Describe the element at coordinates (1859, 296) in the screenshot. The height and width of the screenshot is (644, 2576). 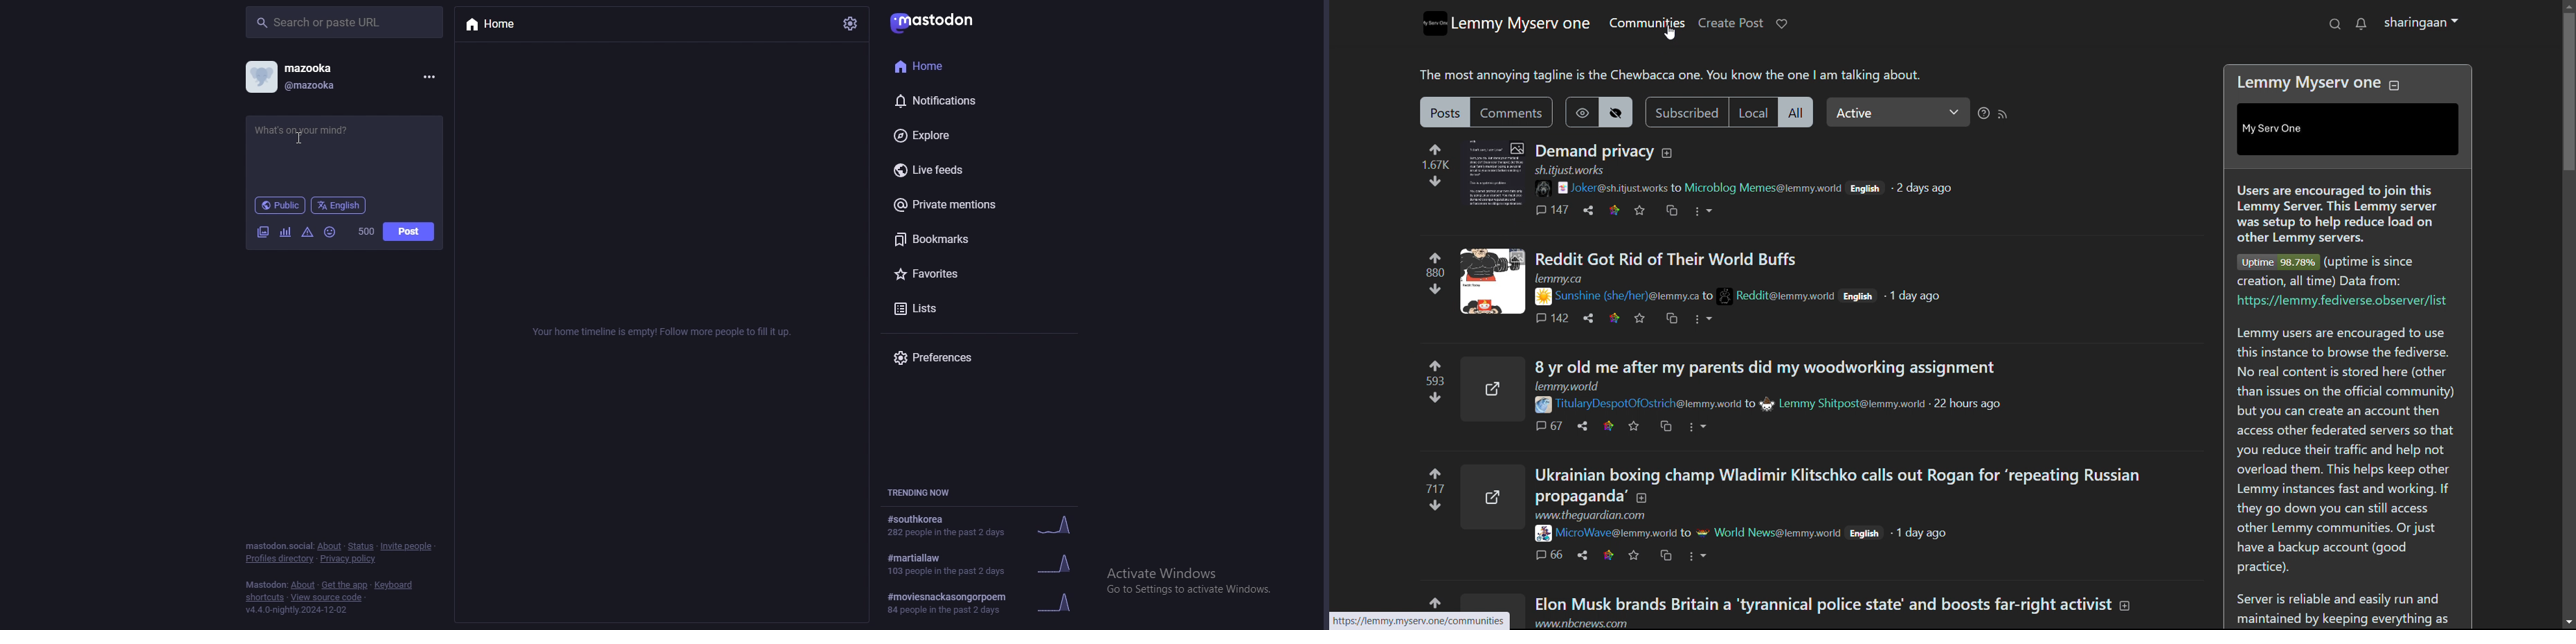
I see `English` at that location.